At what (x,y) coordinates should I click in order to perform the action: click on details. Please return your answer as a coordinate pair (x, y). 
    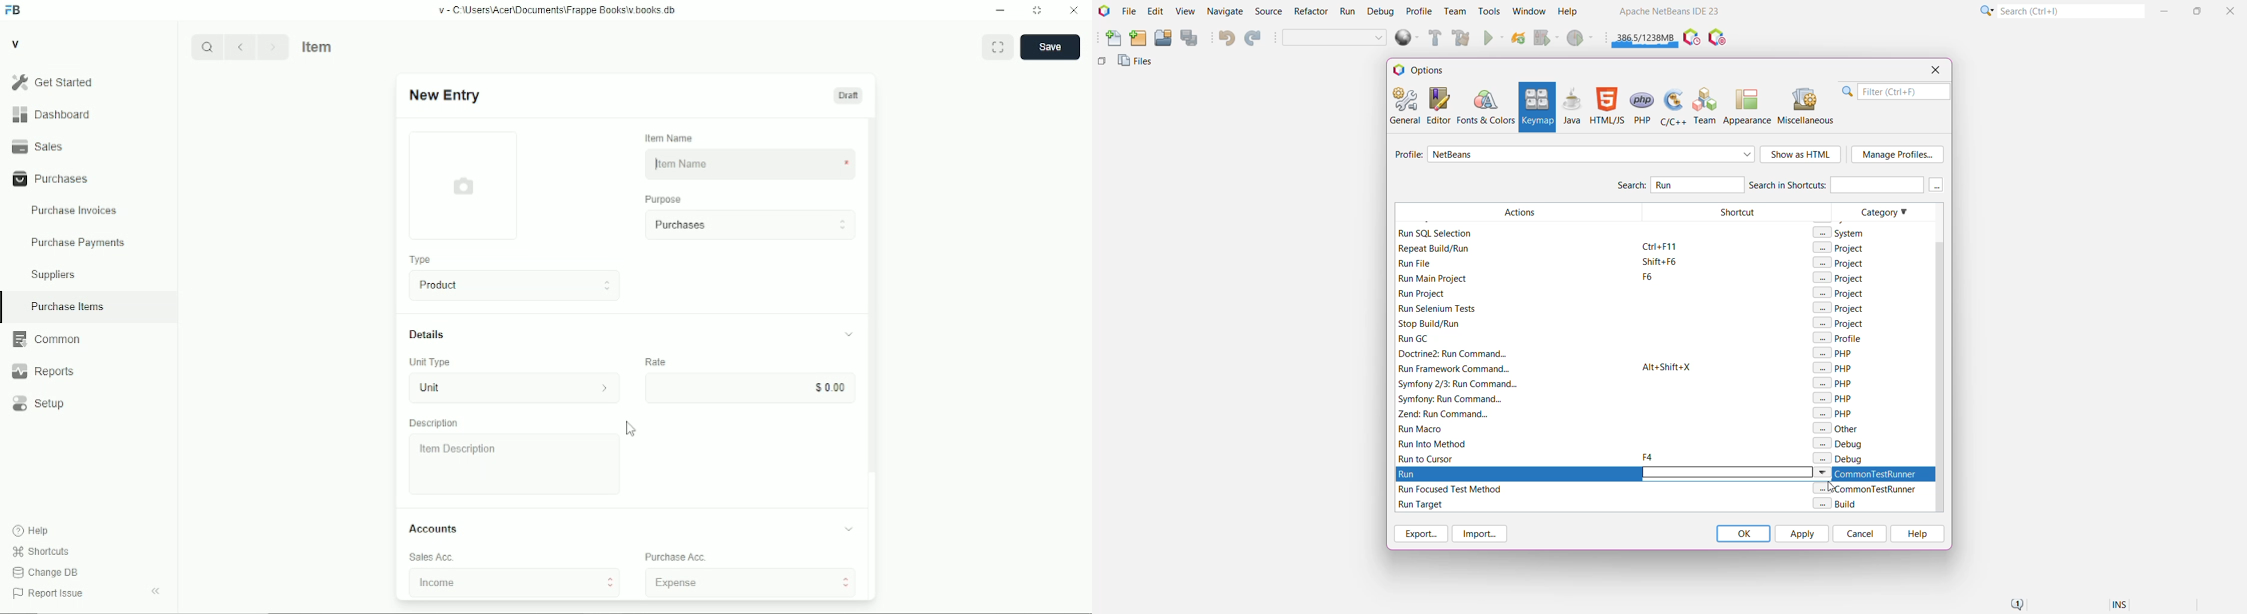
    Looking at the image, I should click on (427, 334).